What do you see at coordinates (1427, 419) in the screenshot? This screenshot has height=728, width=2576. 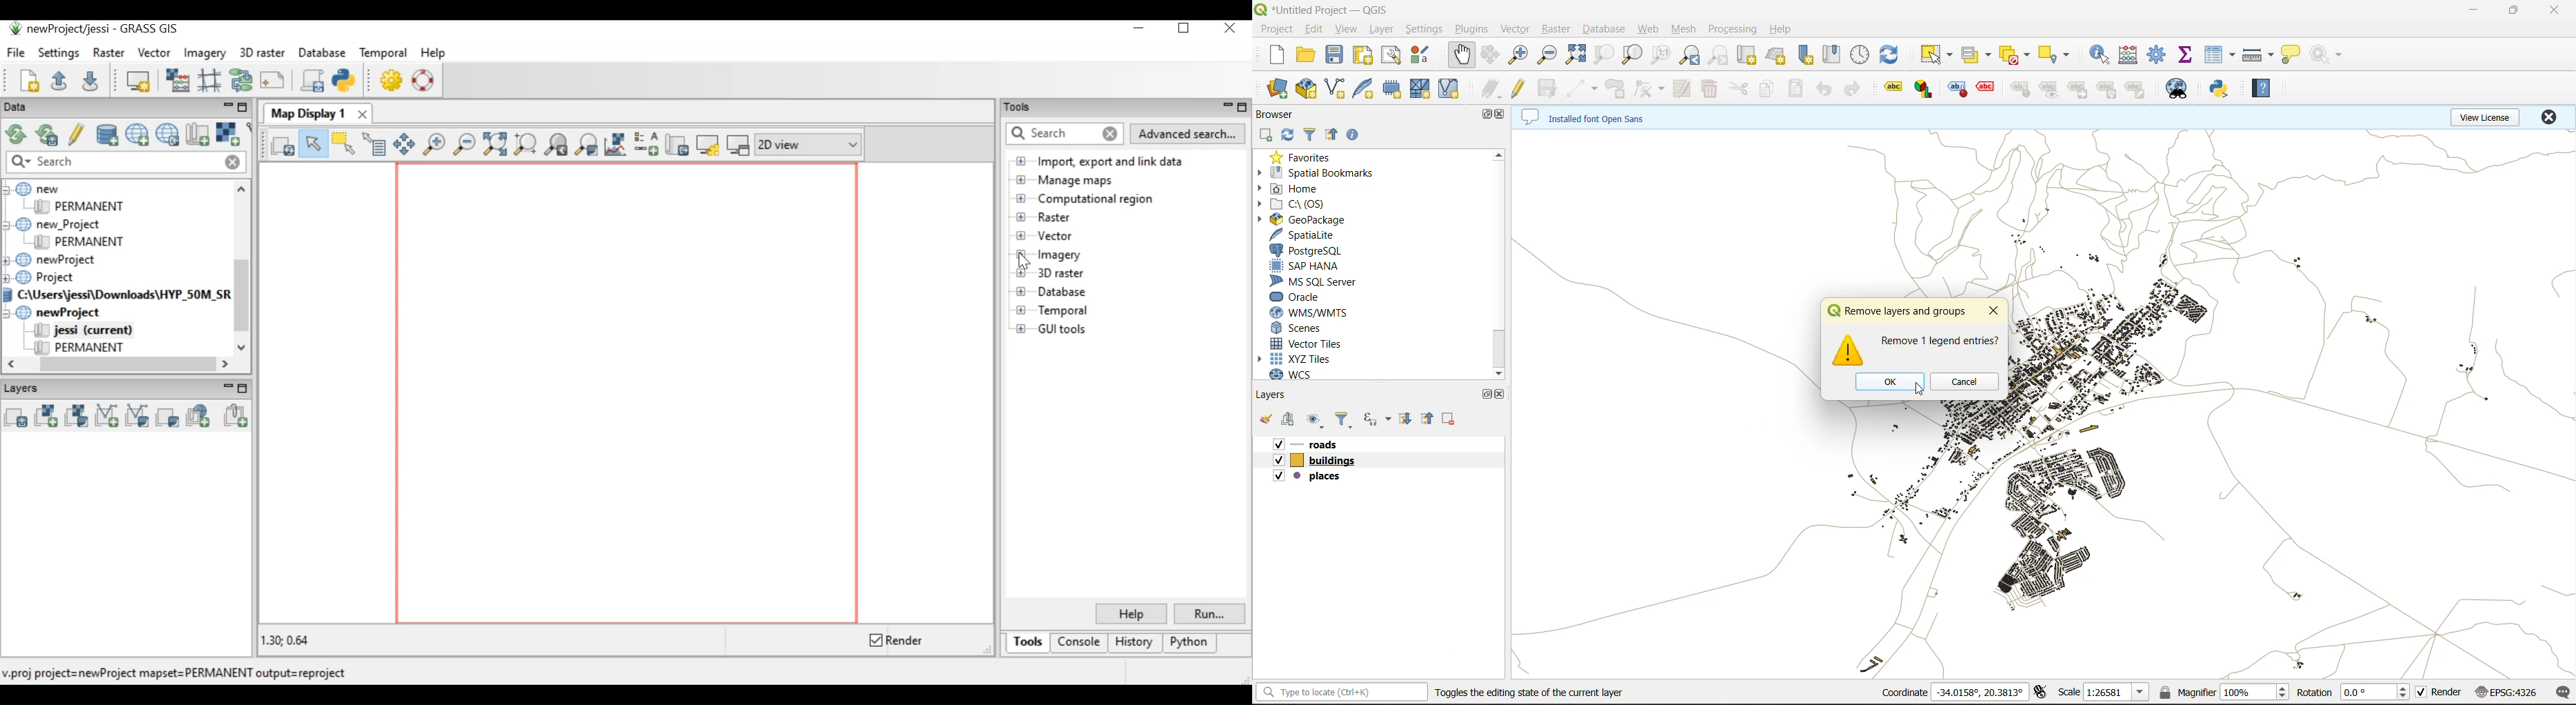 I see `collapse all` at bounding box center [1427, 419].